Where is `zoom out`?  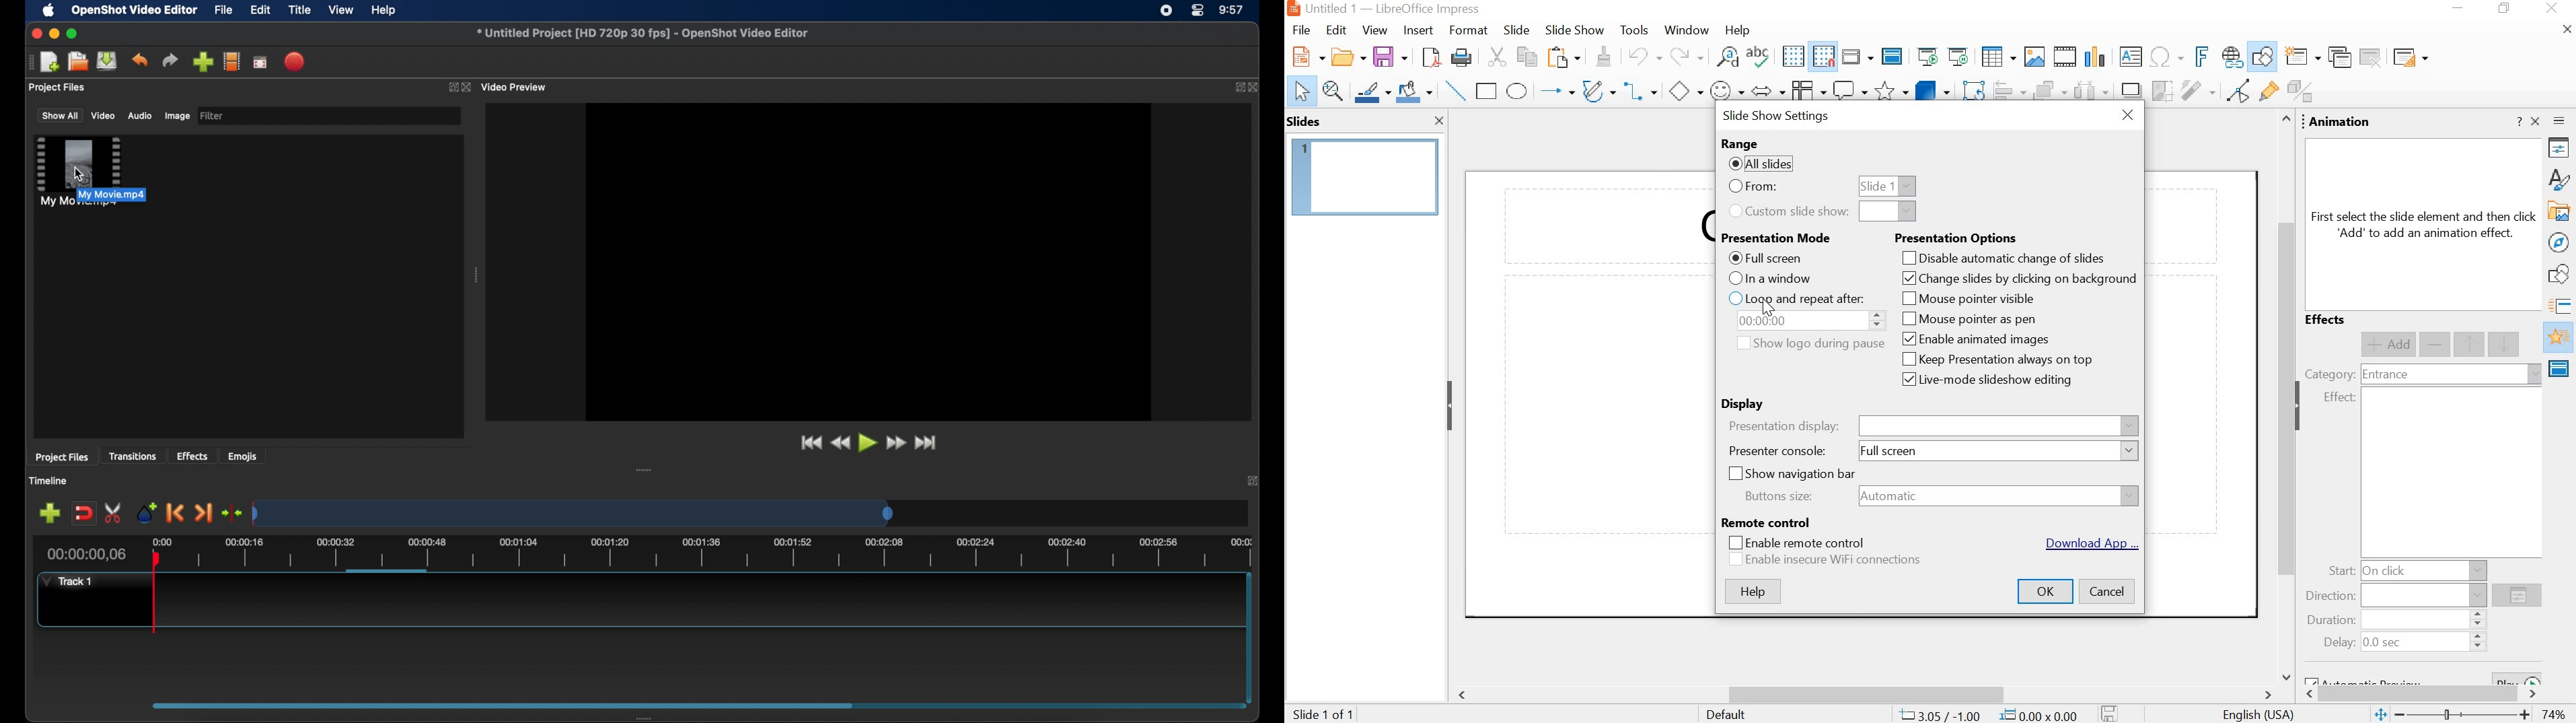 zoom out is located at coordinates (2401, 715).